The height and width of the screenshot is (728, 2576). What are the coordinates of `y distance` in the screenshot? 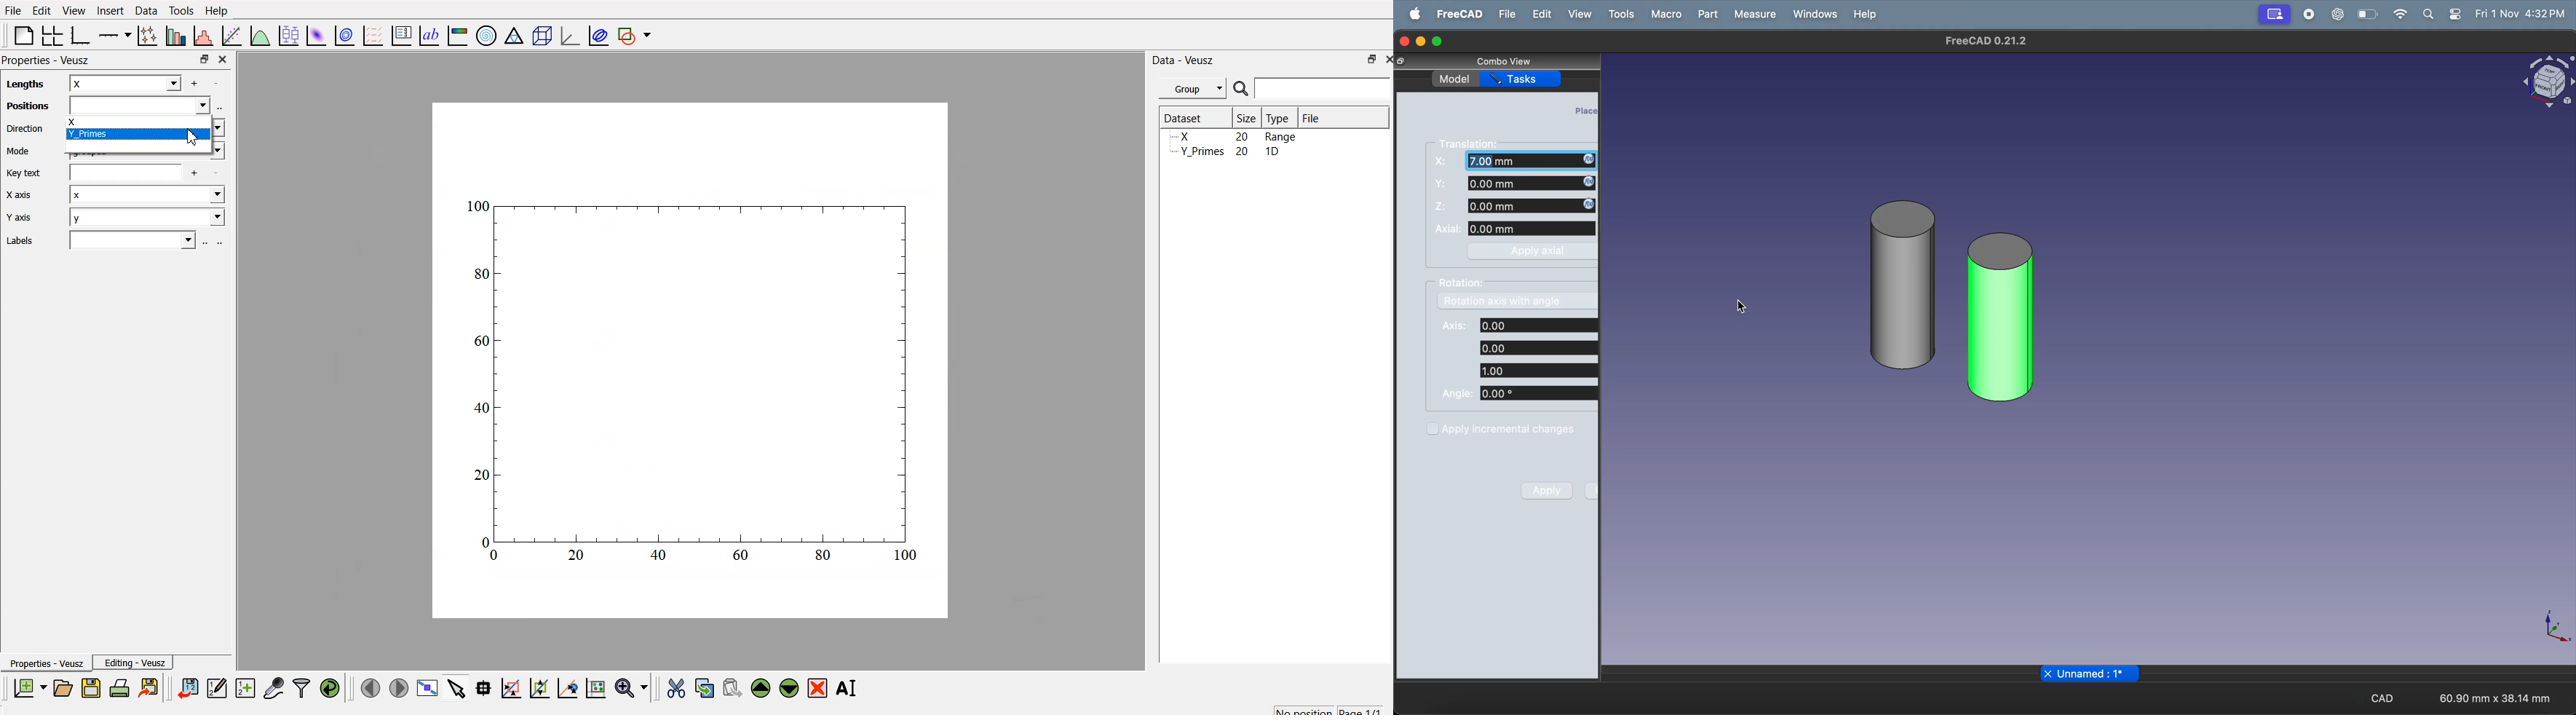 It's located at (1530, 183).